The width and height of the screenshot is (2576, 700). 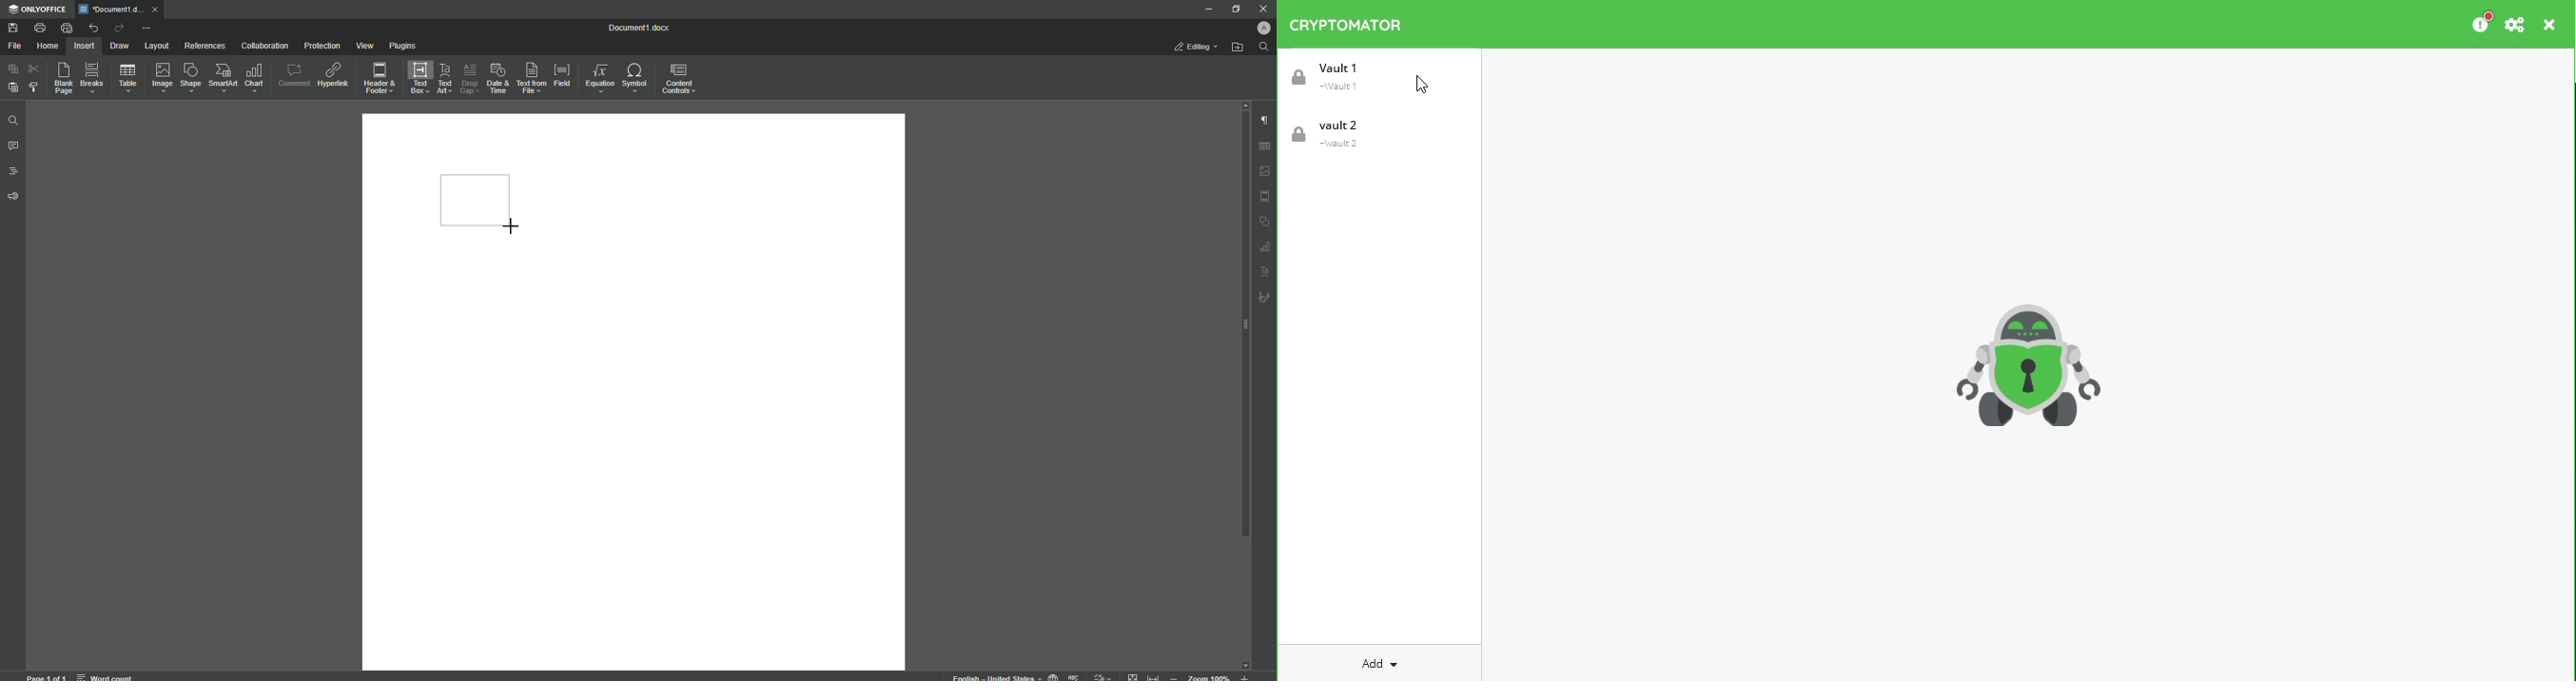 What do you see at coordinates (1264, 47) in the screenshot?
I see `Search` at bounding box center [1264, 47].